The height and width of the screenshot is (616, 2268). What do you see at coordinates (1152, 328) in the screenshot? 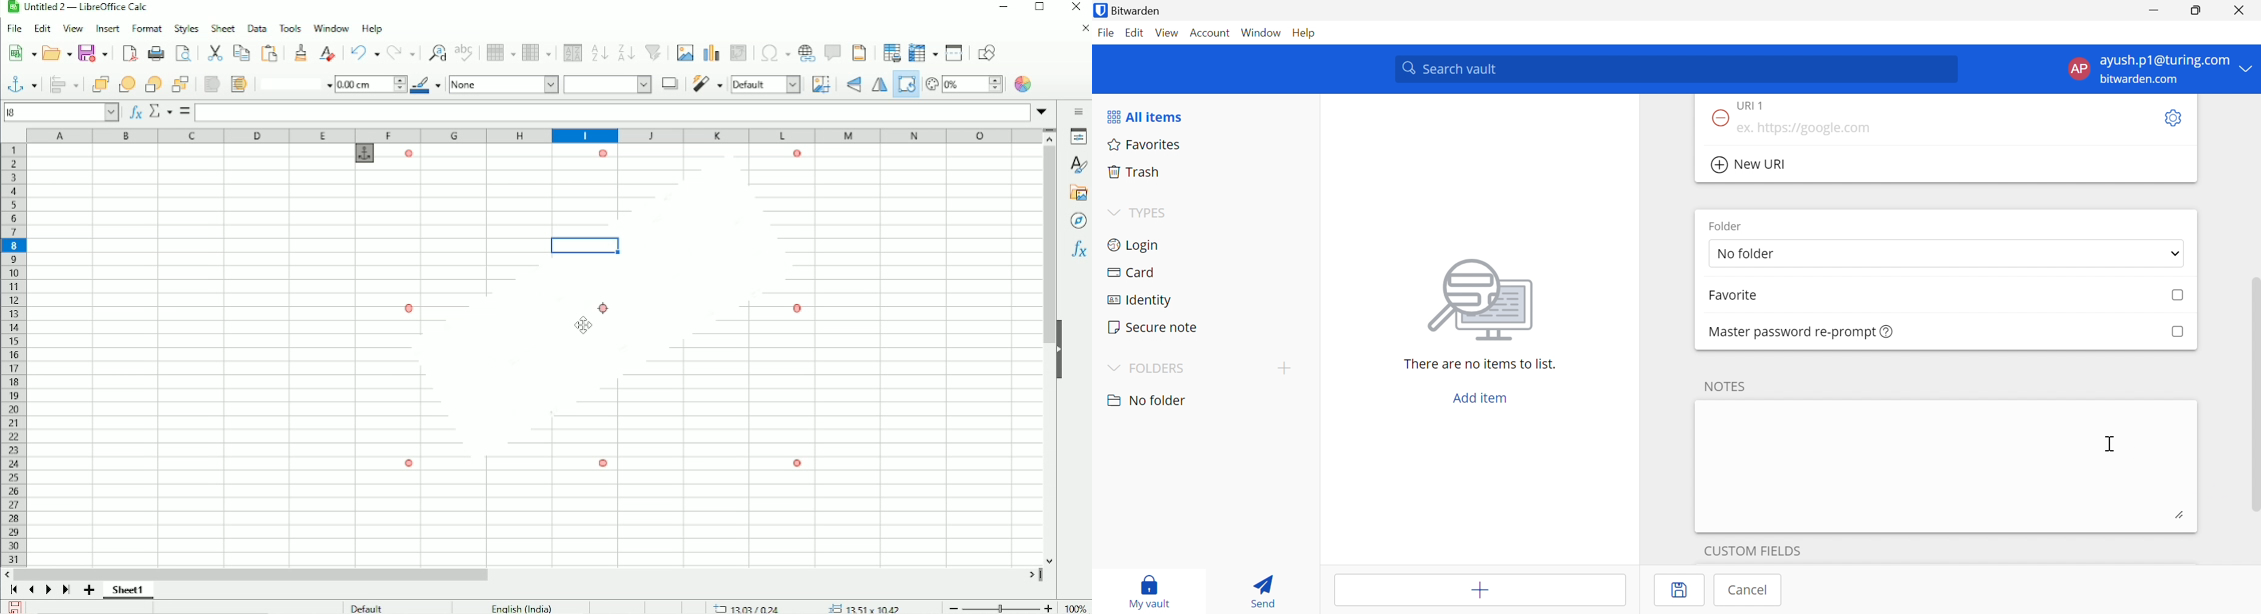
I see `Secure note` at bounding box center [1152, 328].